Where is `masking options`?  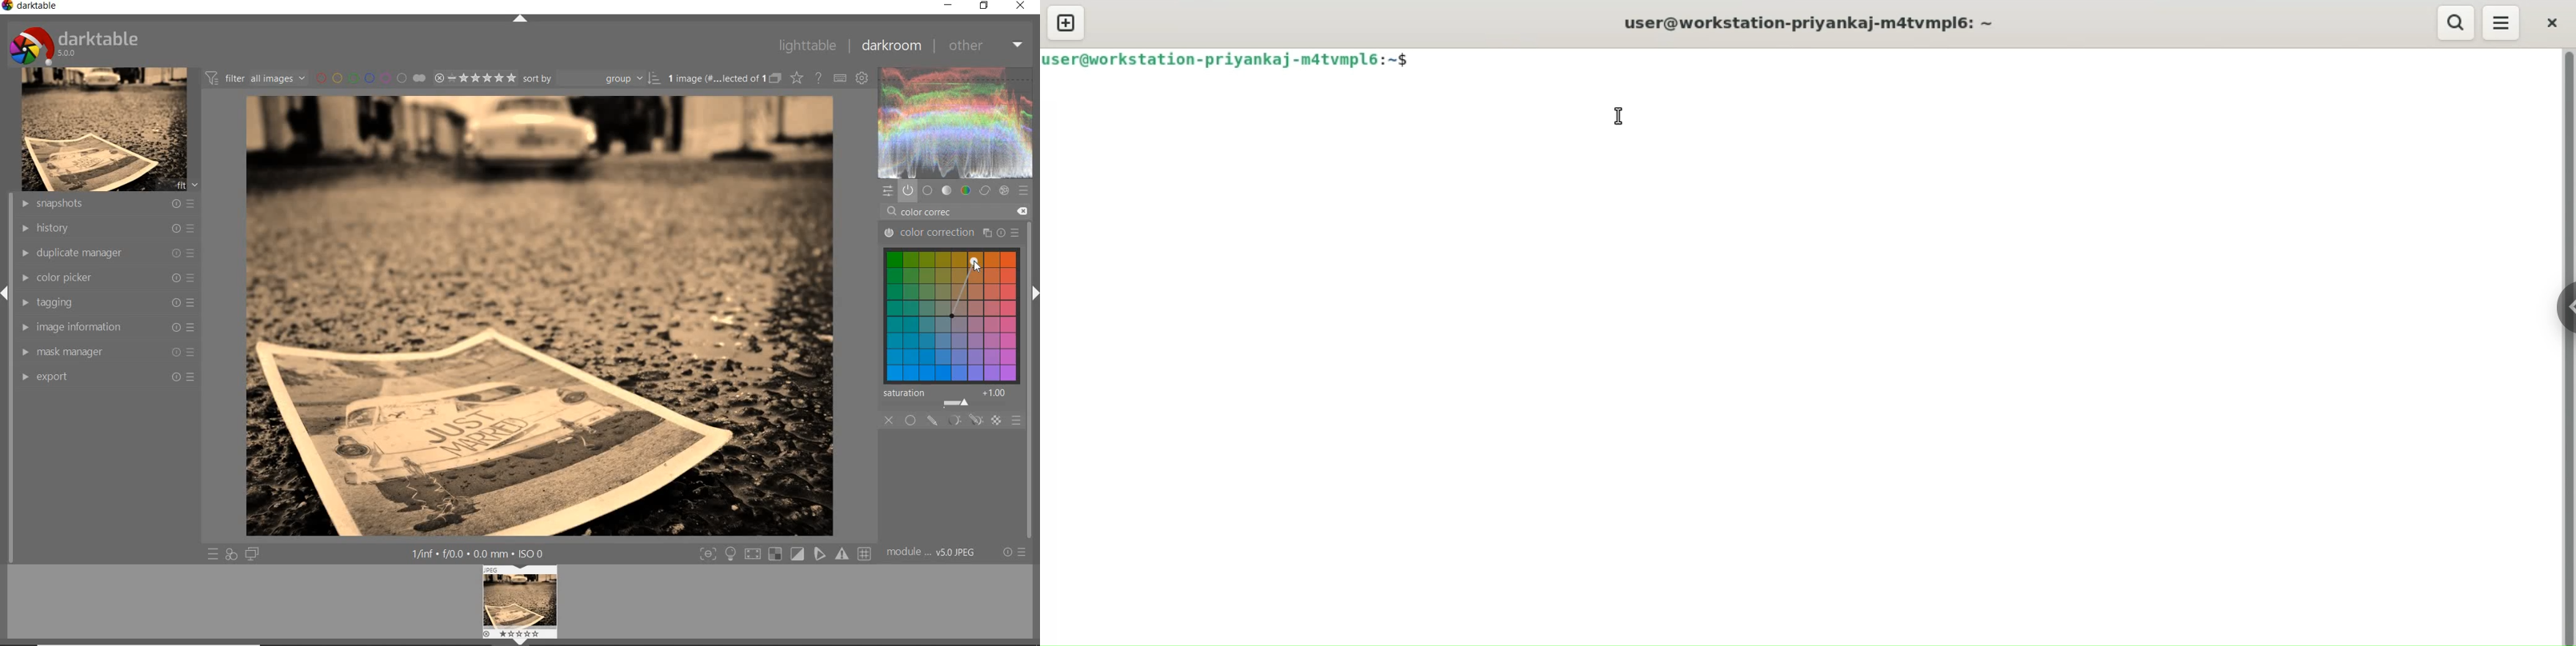 masking options is located at coordinates (963, 420).